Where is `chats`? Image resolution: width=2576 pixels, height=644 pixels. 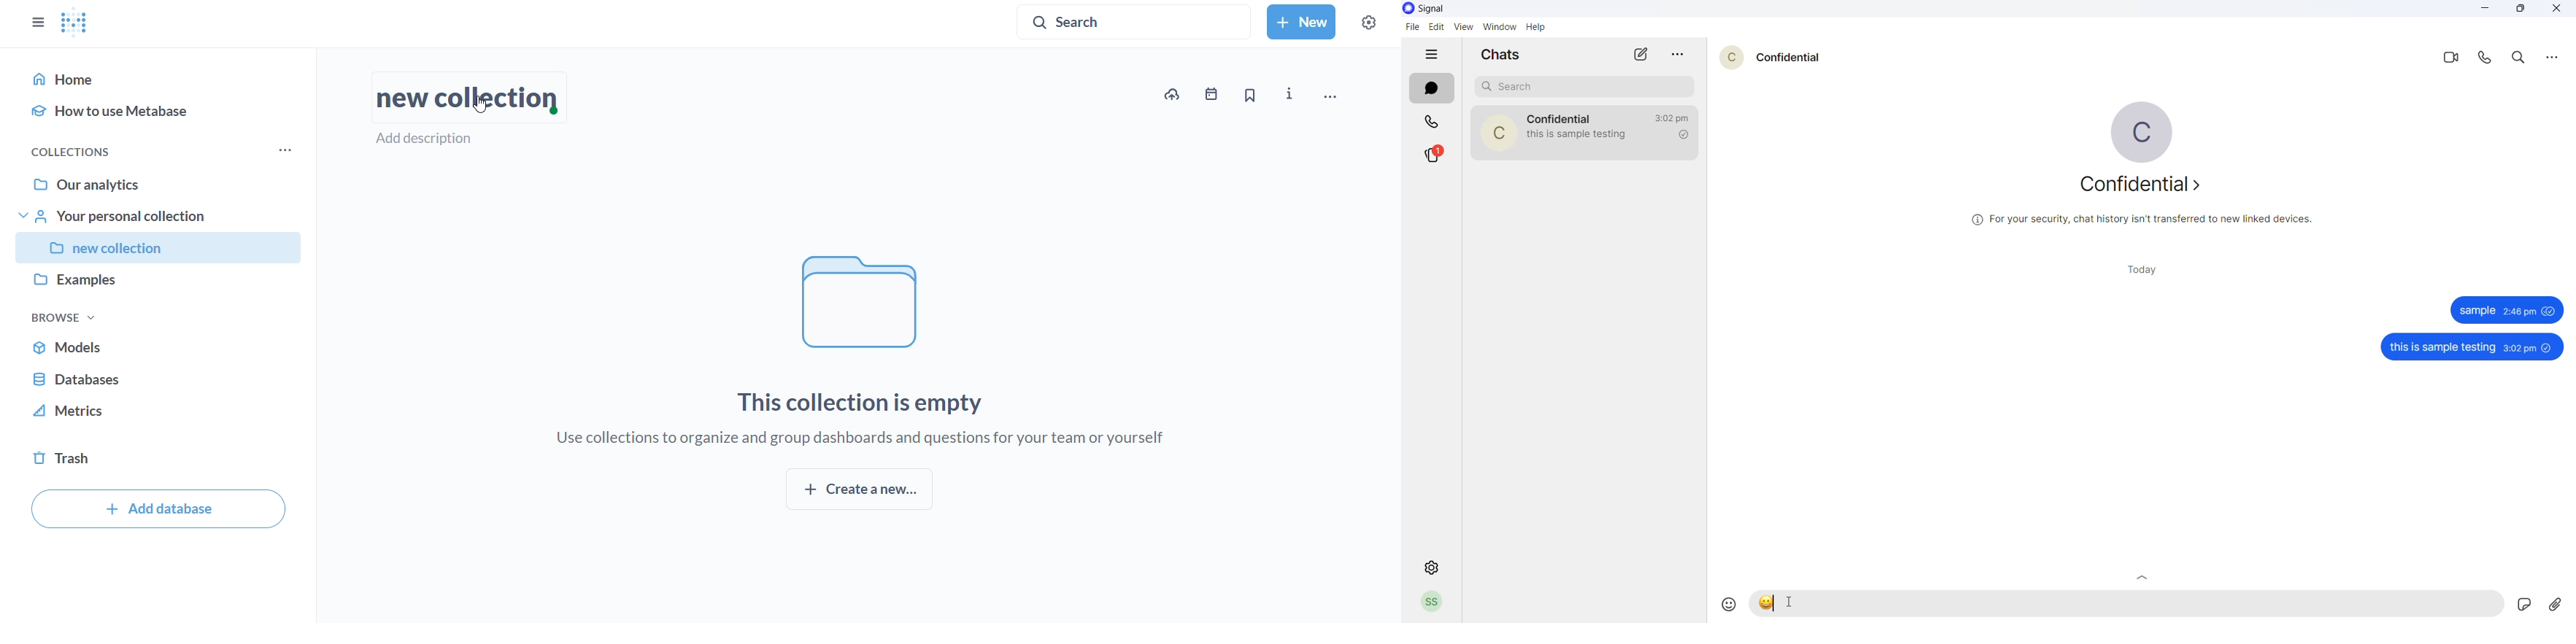
chats is located at coordinates (1431, 89).